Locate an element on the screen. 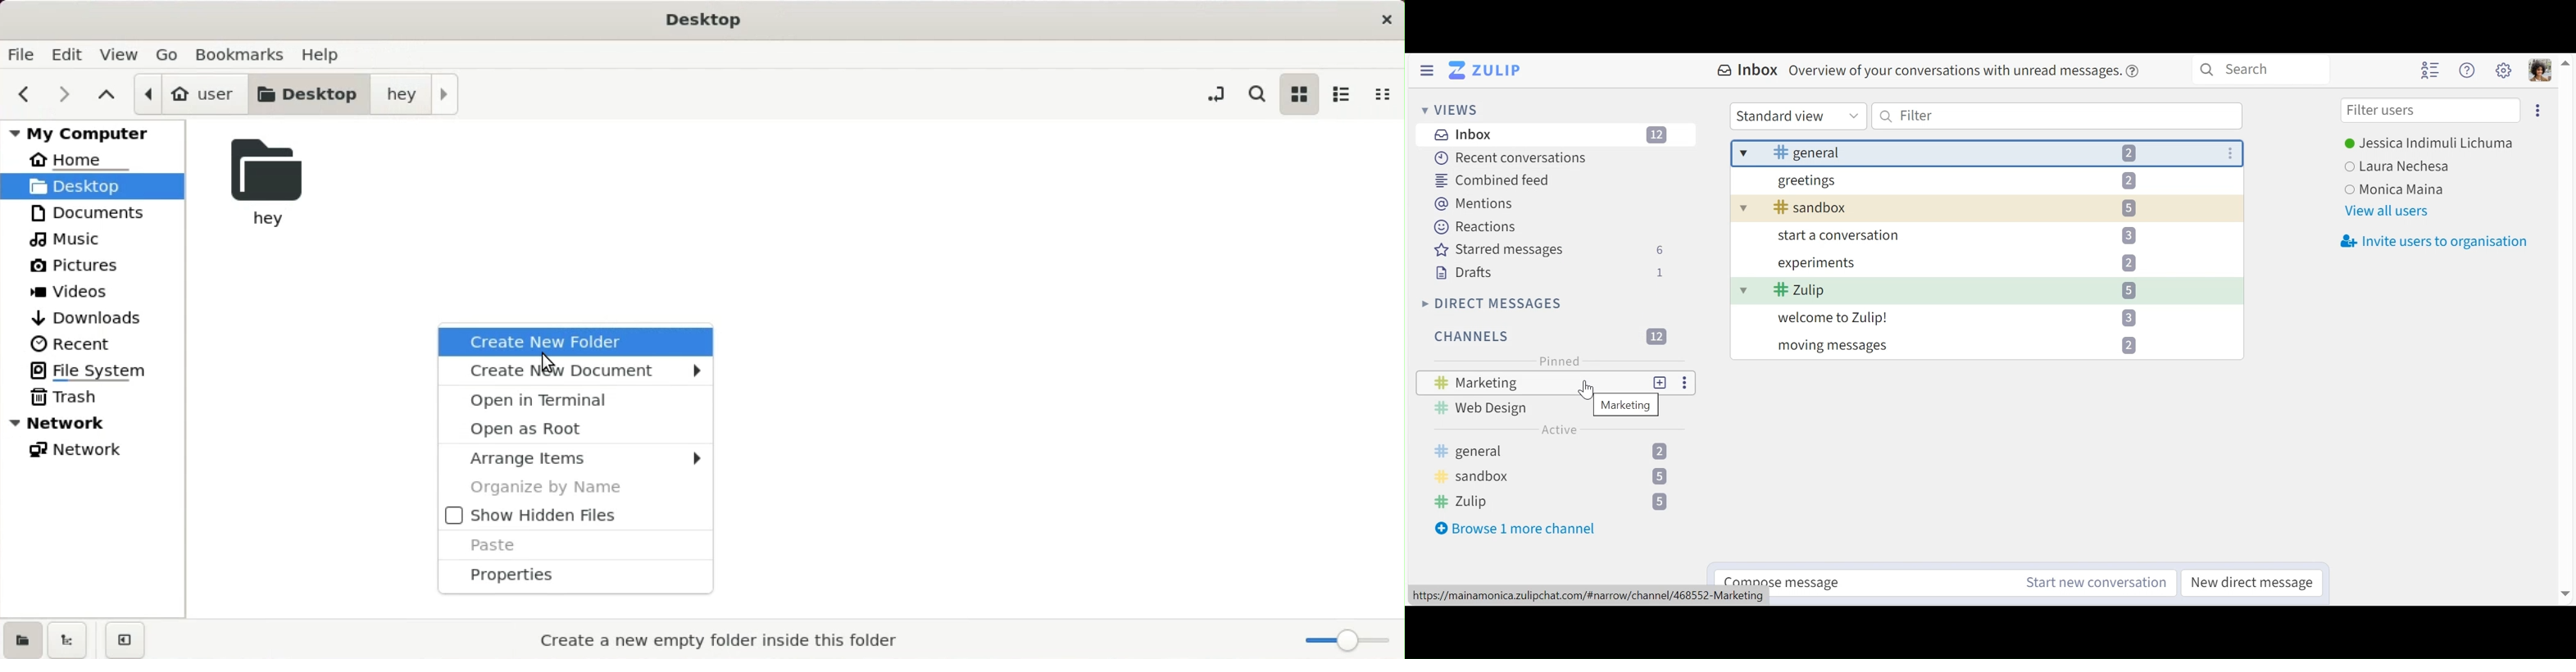 This screenshot has width=2576, height=672. Combined feed is located at coordinates (1490, 180).